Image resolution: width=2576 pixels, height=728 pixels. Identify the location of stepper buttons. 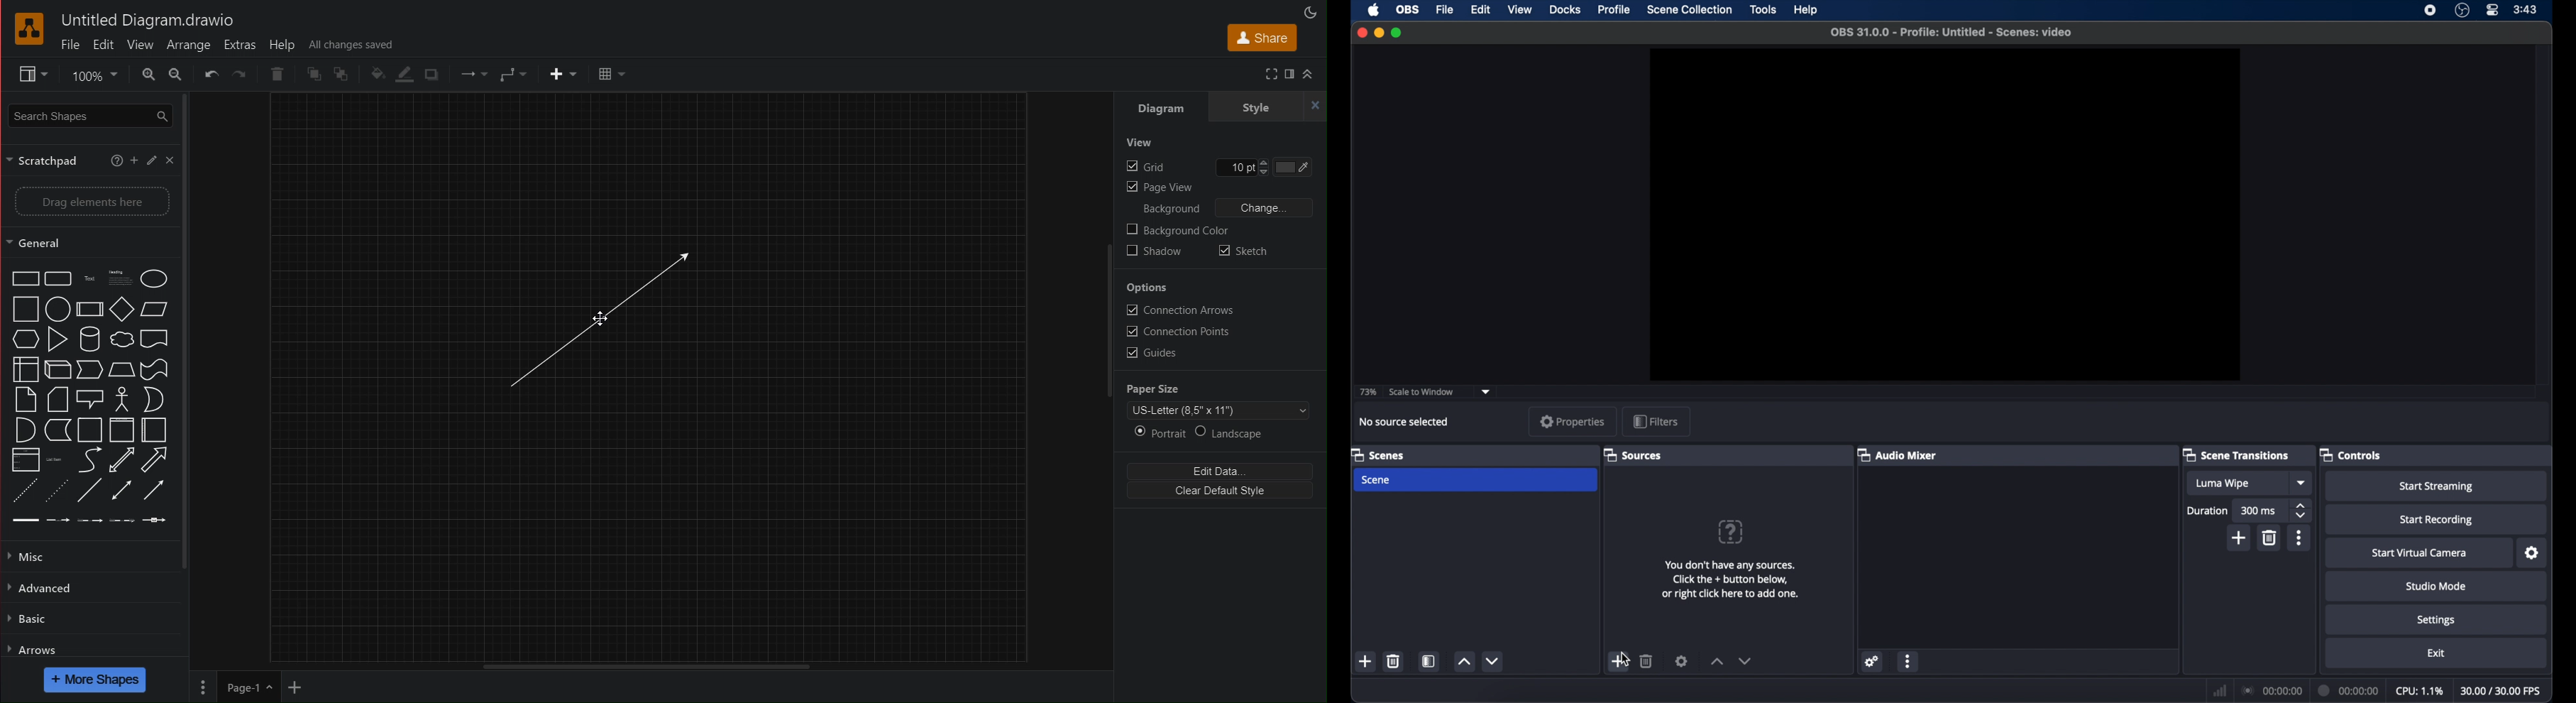
(2300, 510).